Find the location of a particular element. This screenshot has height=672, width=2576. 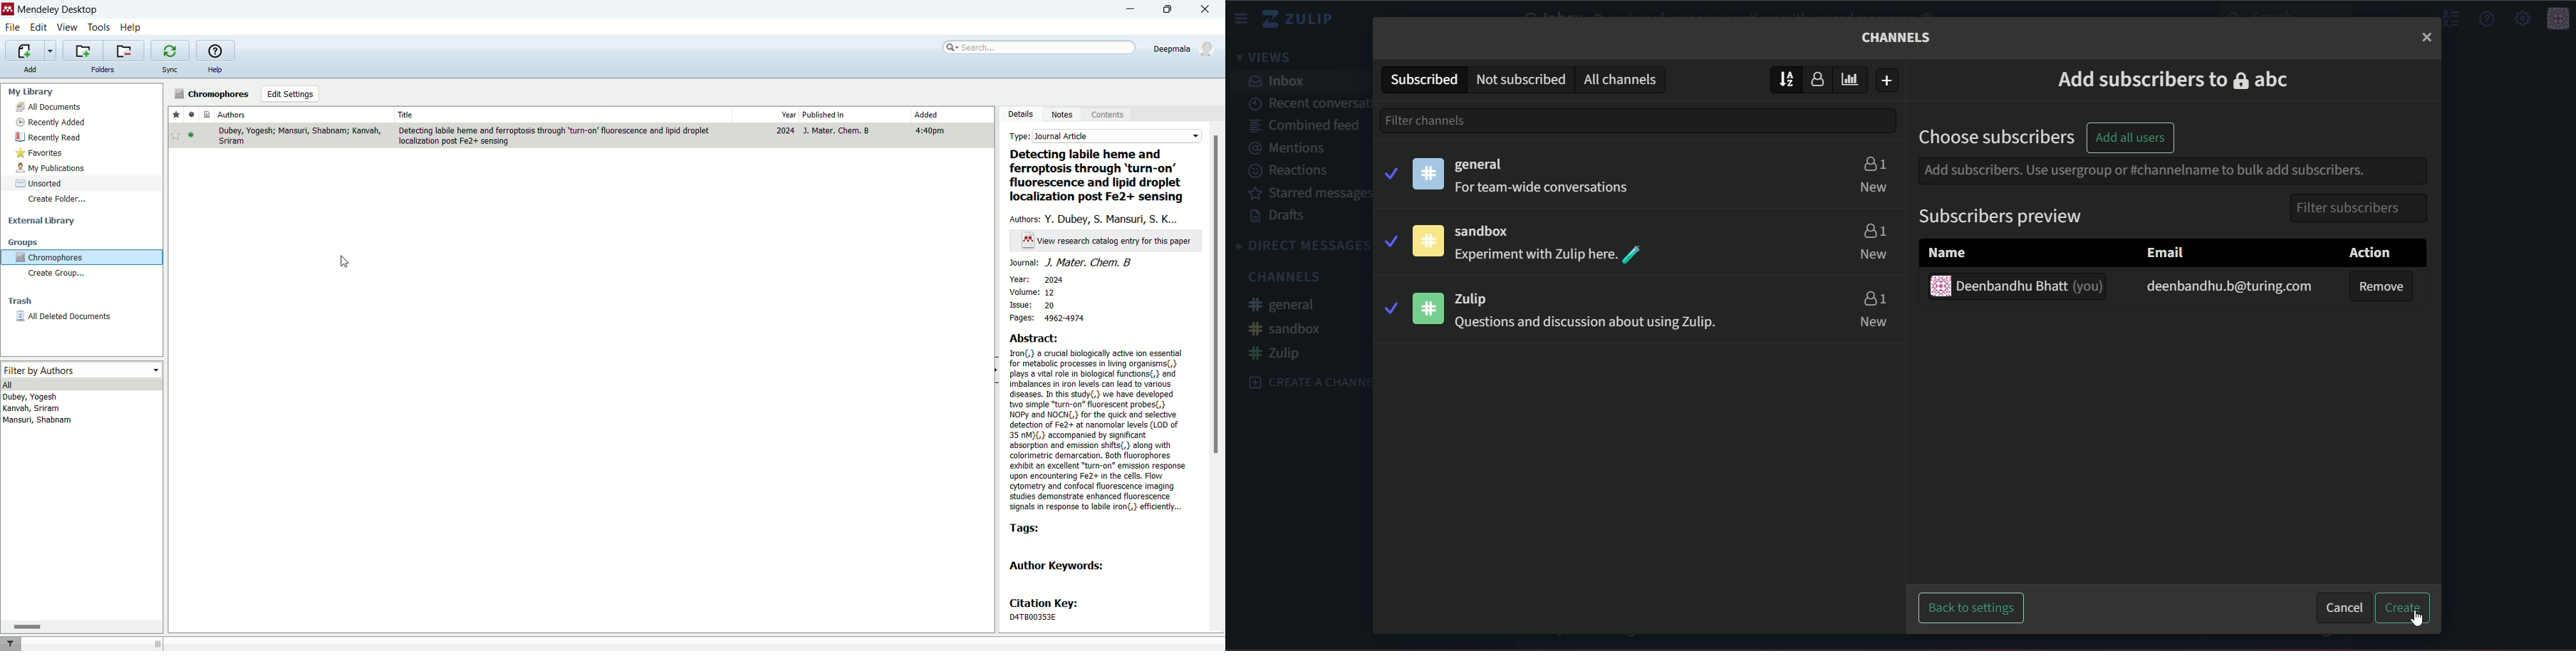

favorites is located at coordinates (40, 154).